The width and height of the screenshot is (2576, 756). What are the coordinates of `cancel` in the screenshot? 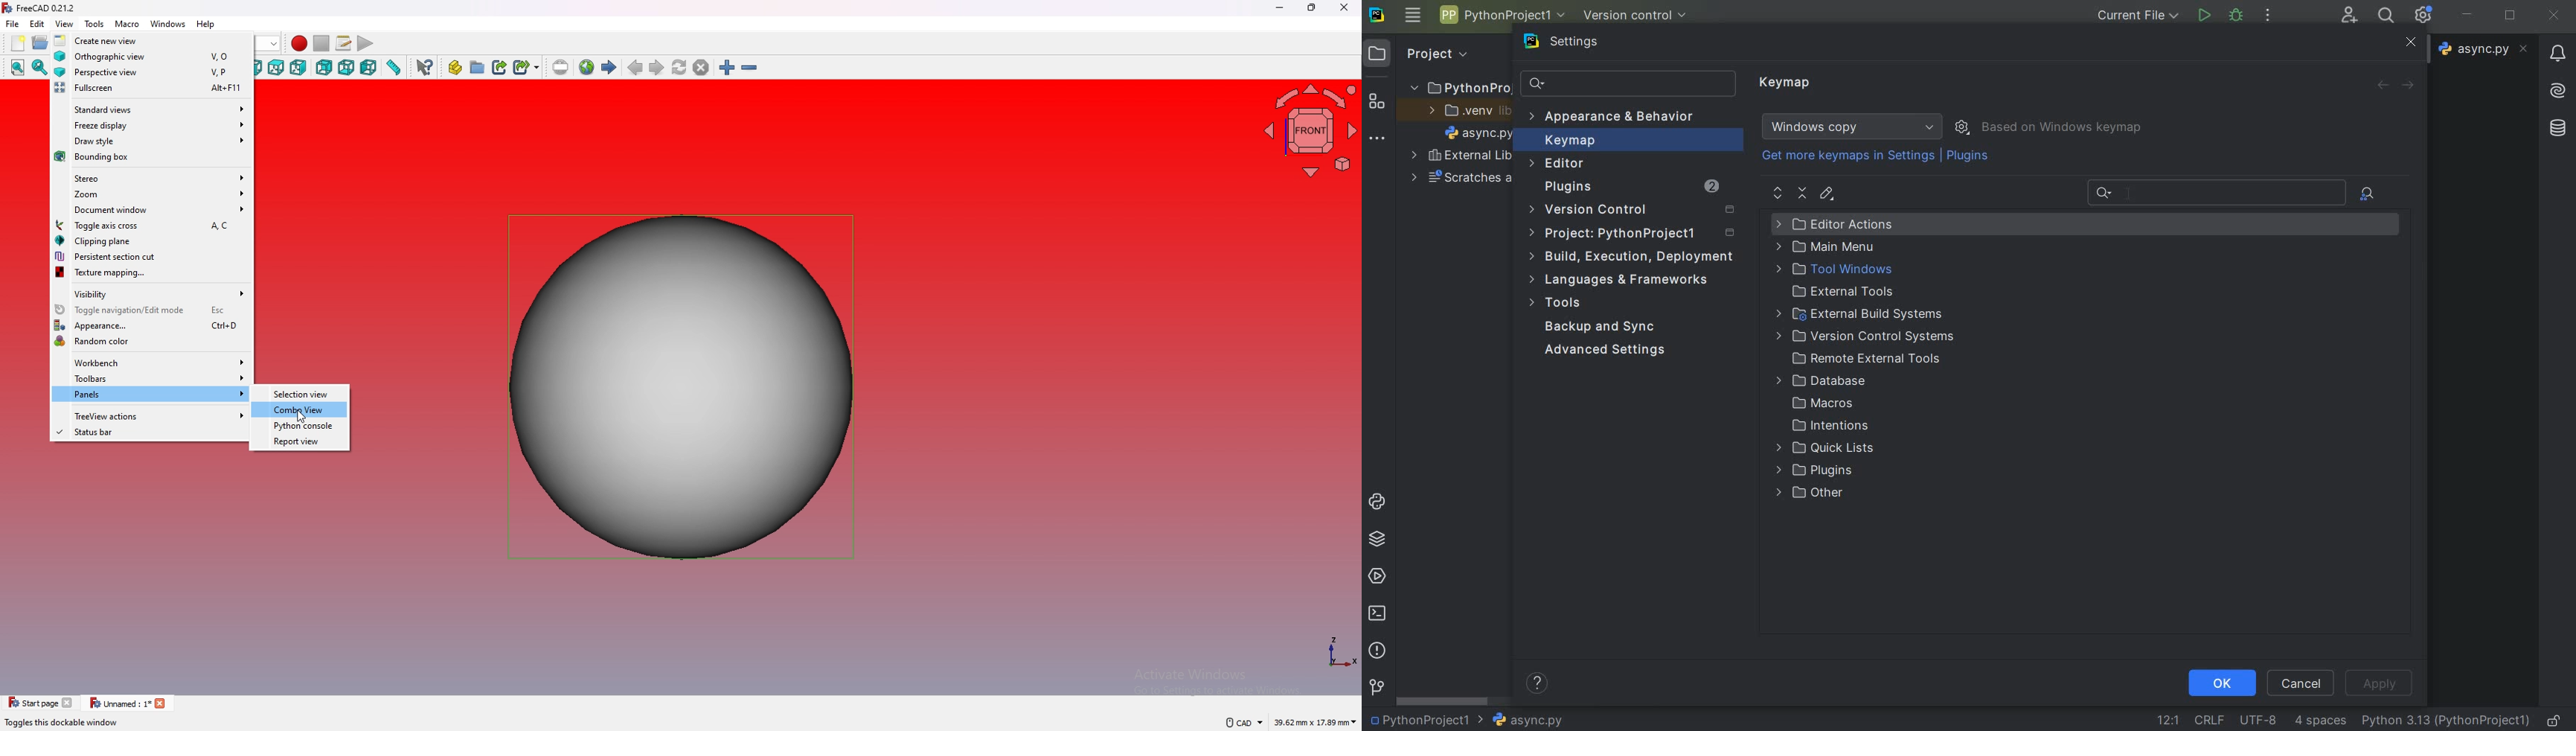 It's located at (2301, 682).